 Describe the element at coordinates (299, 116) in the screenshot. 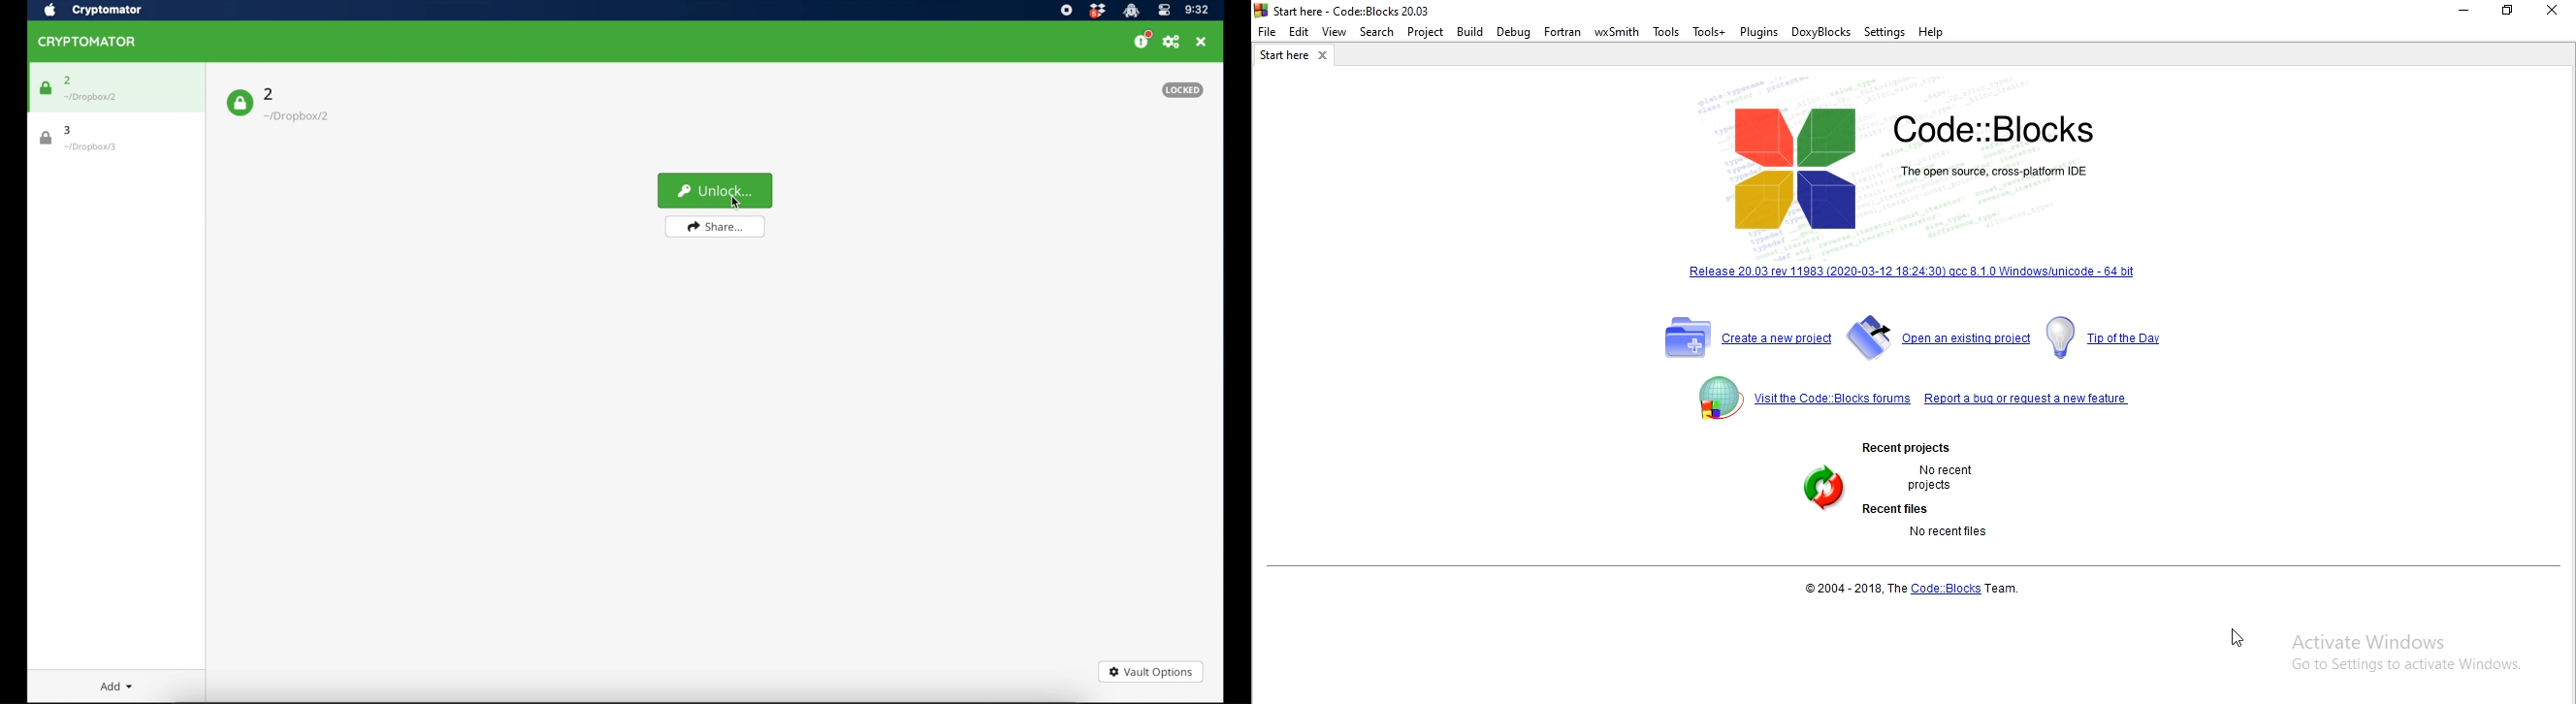

I see `vault location` at that location.